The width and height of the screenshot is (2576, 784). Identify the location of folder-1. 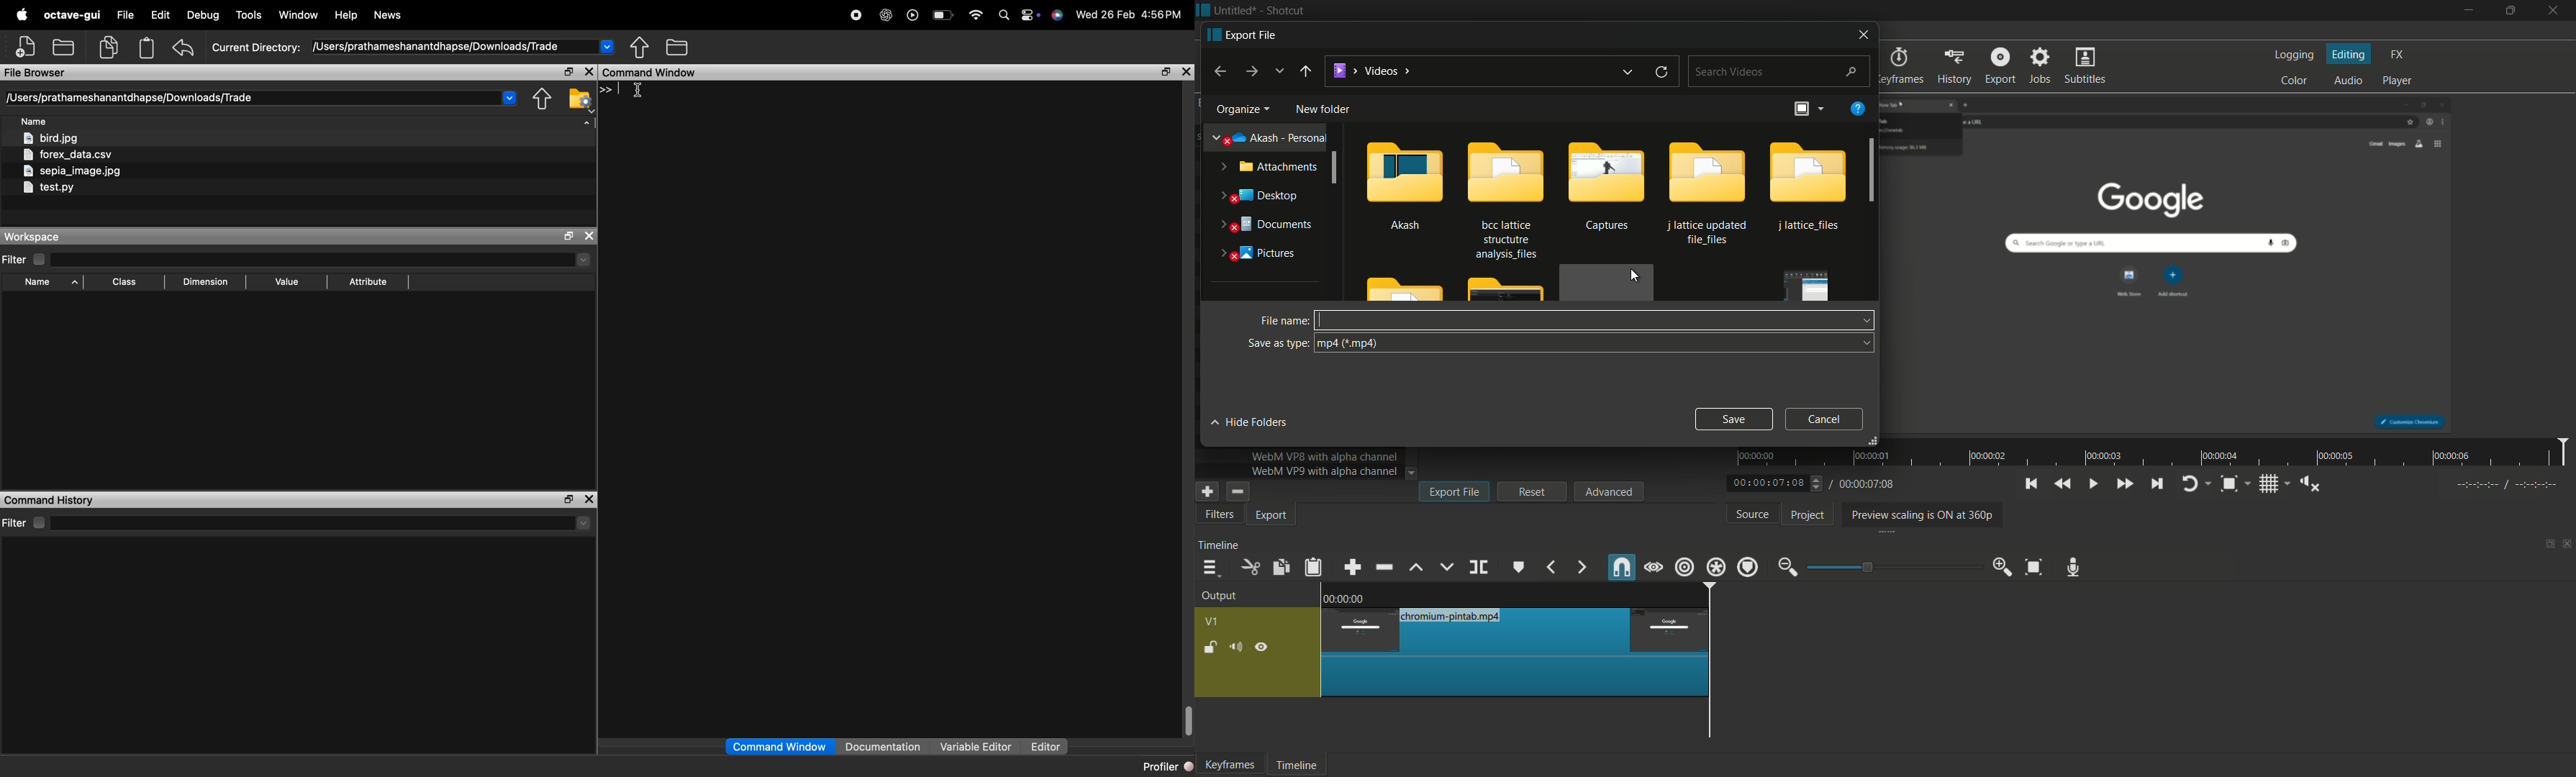
(1404, 184).